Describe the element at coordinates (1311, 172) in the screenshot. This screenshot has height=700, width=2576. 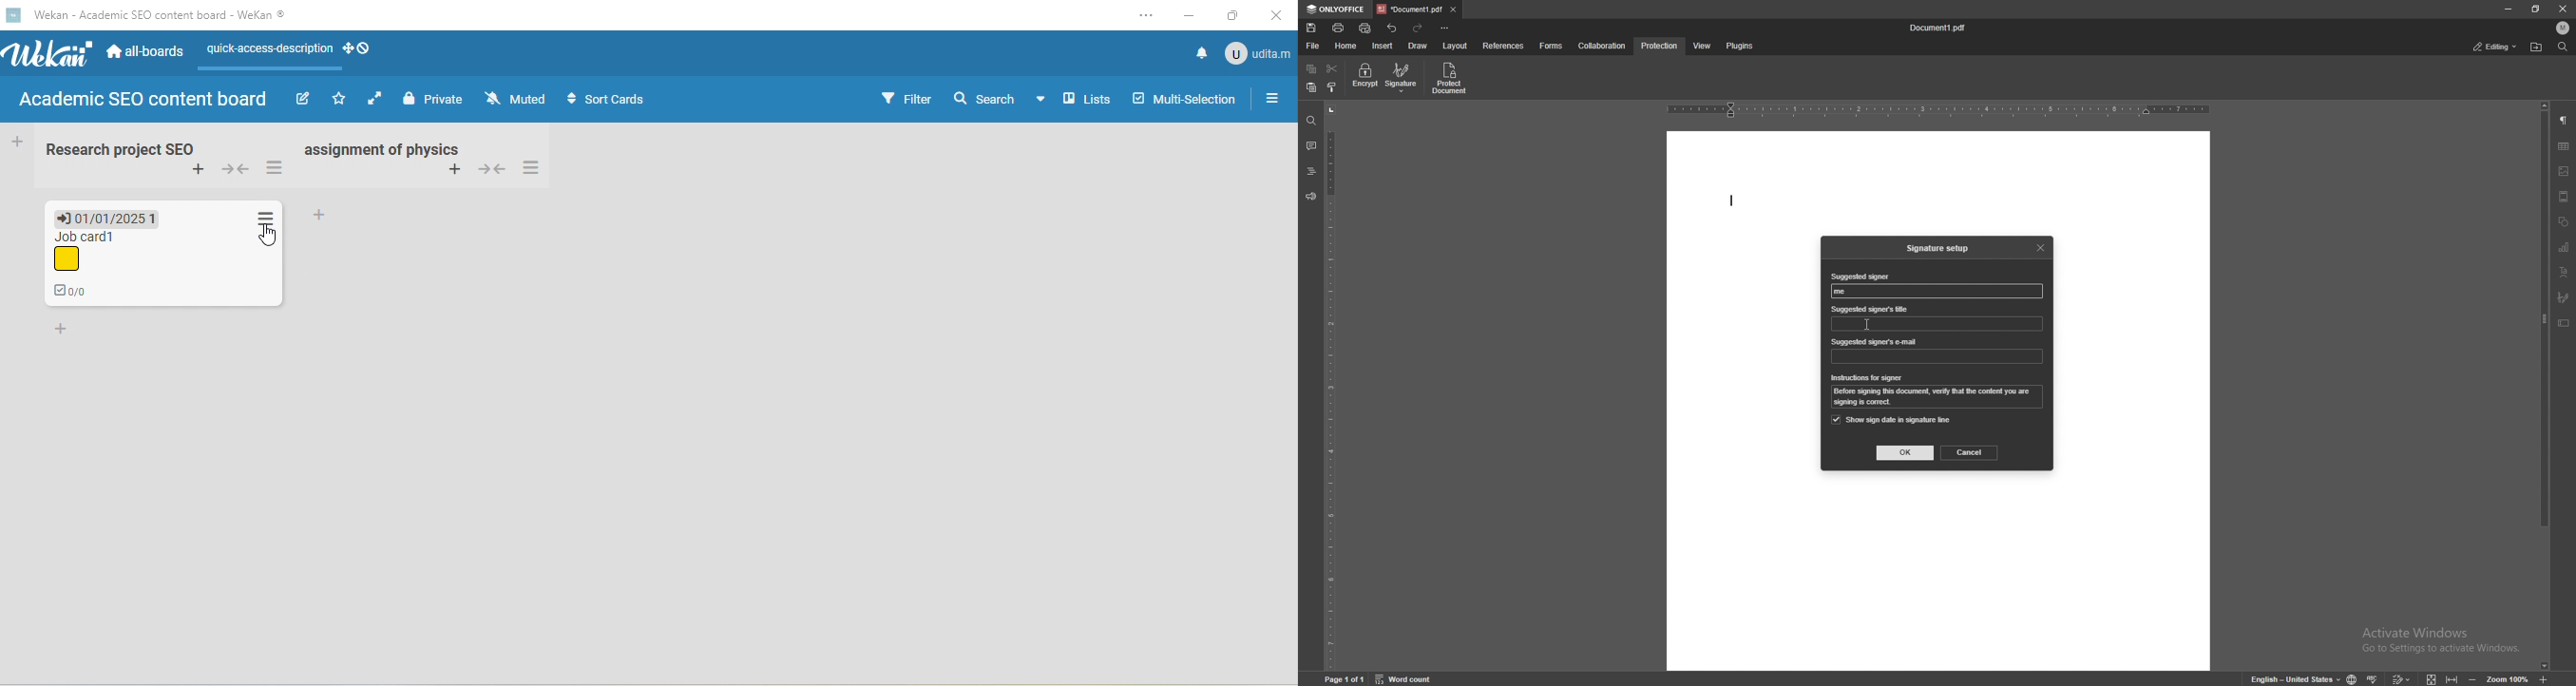
I see `heading` at that location.